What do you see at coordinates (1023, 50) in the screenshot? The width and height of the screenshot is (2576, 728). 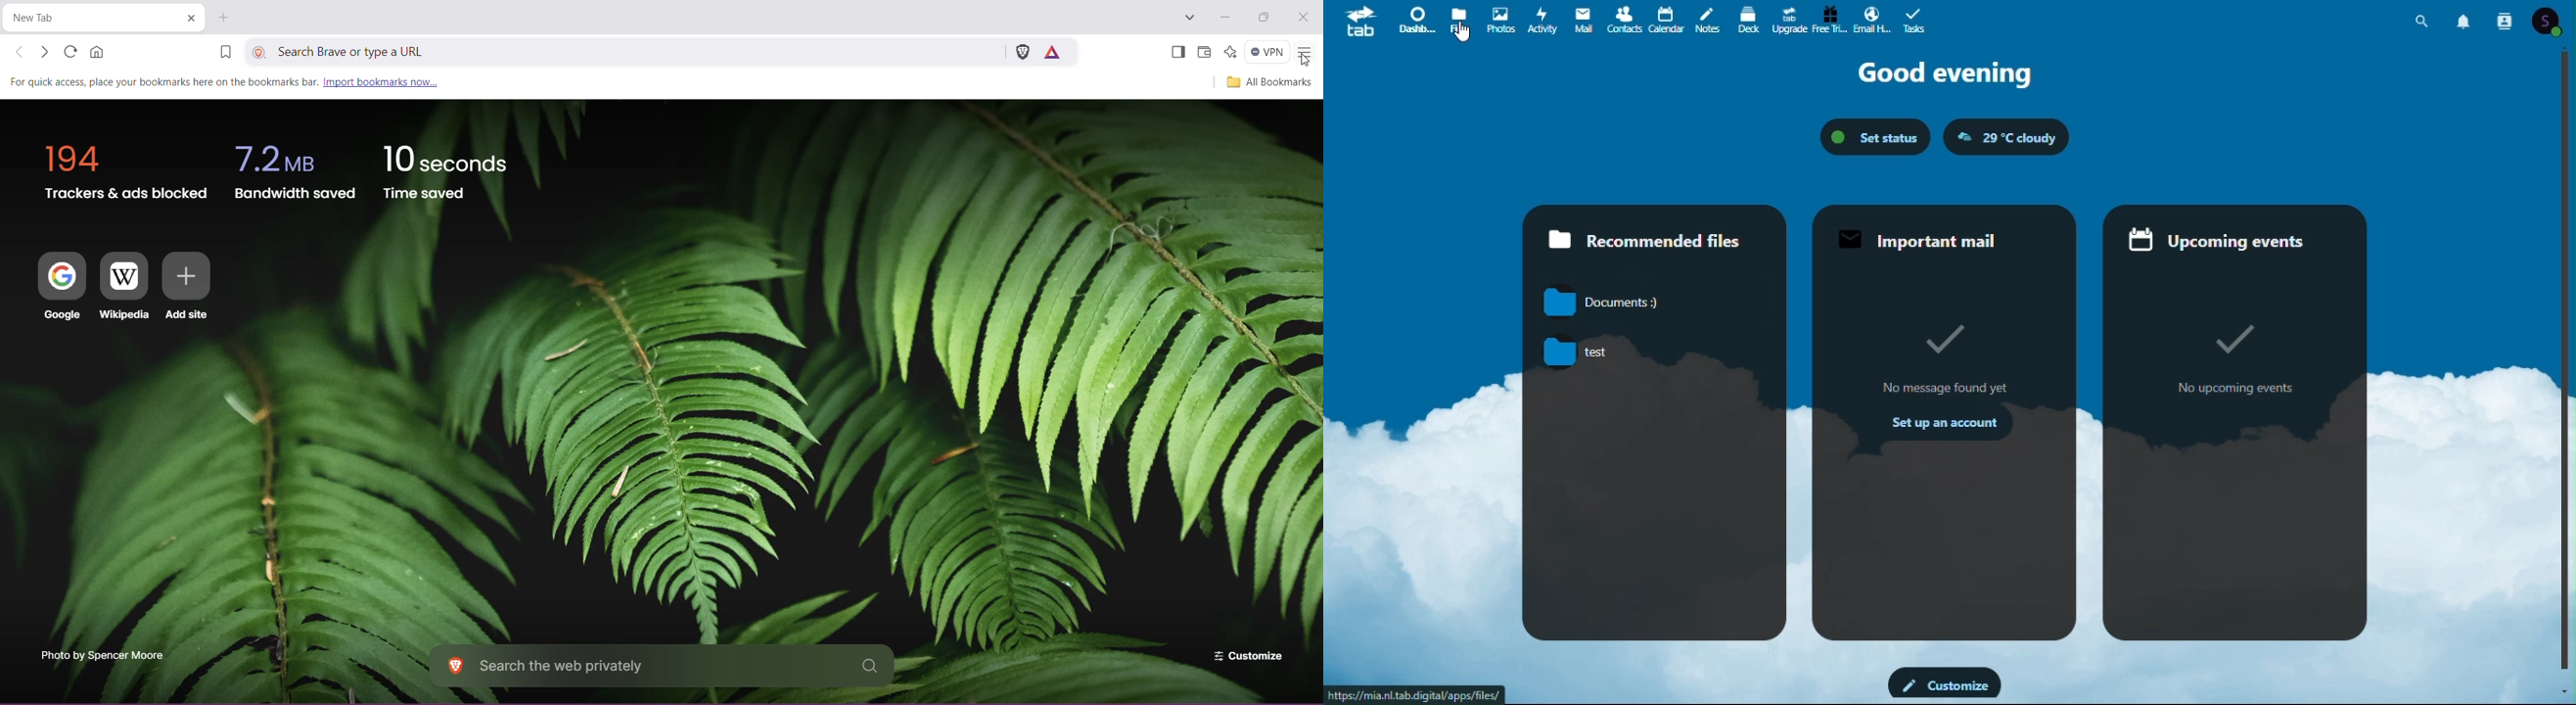 I see `Brave Shields` at bounding box center [1023, 50].